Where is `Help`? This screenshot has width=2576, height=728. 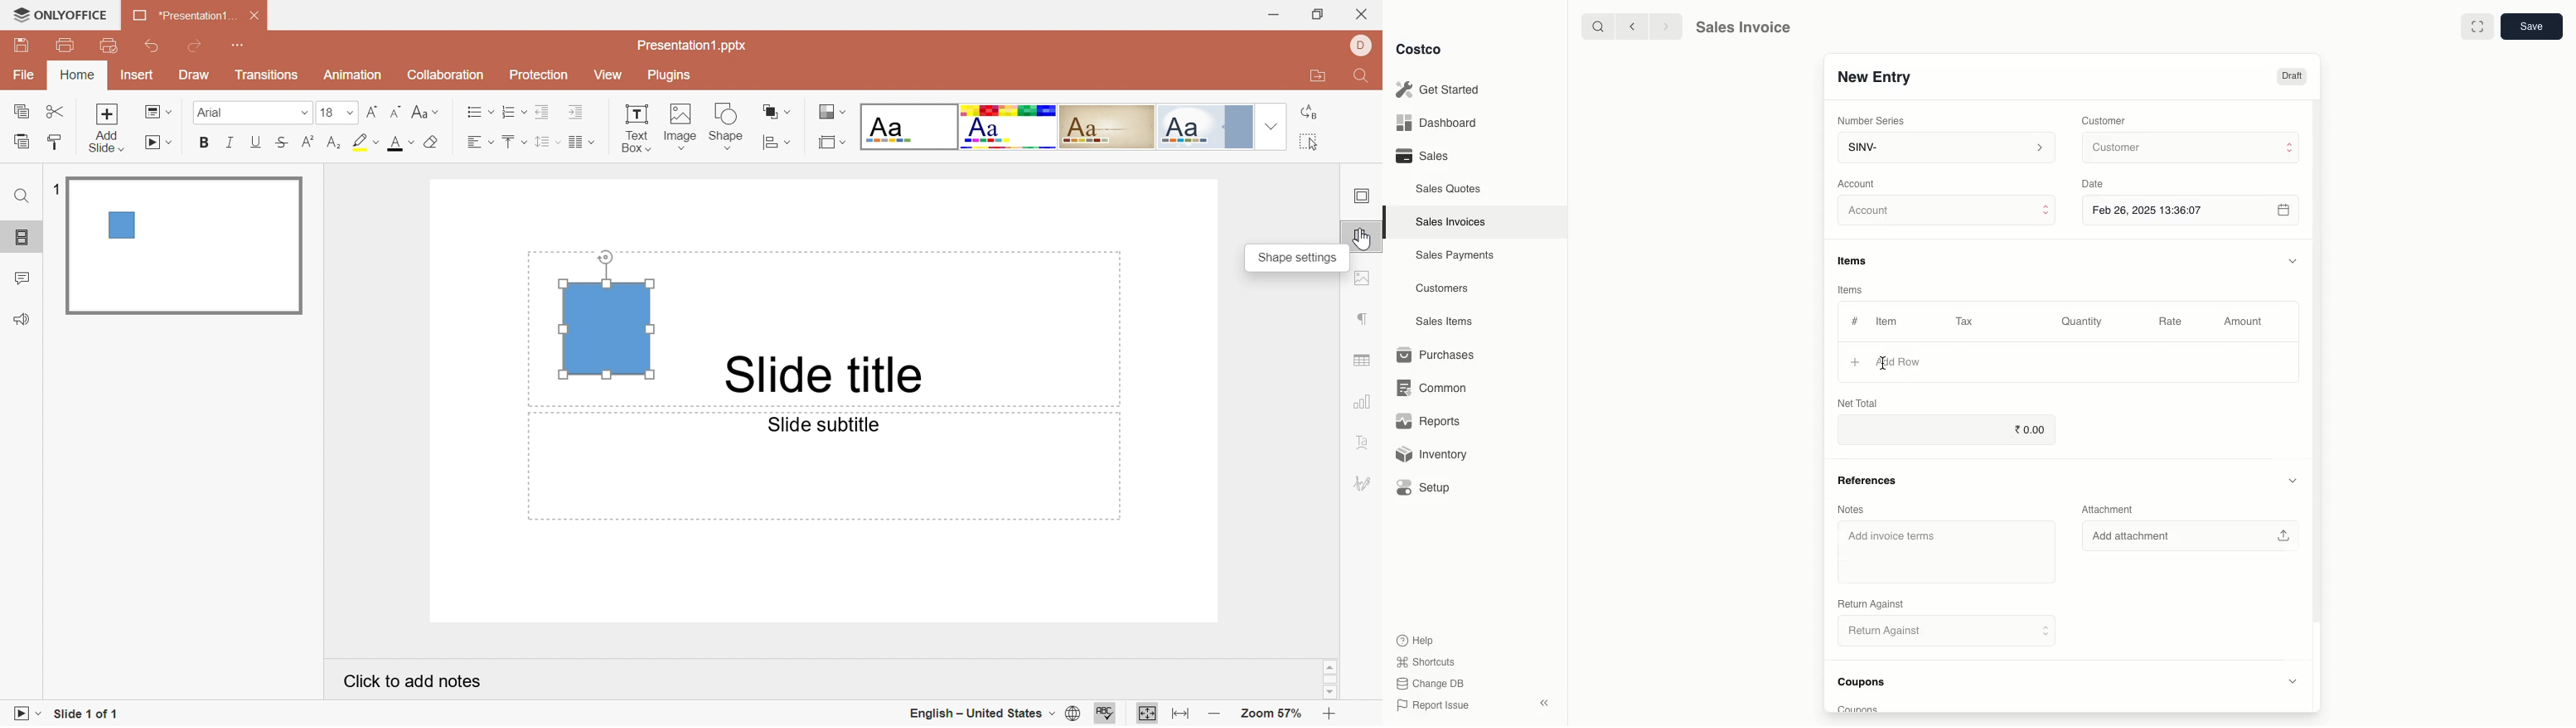 Help is located at coordinates (1416, 639).